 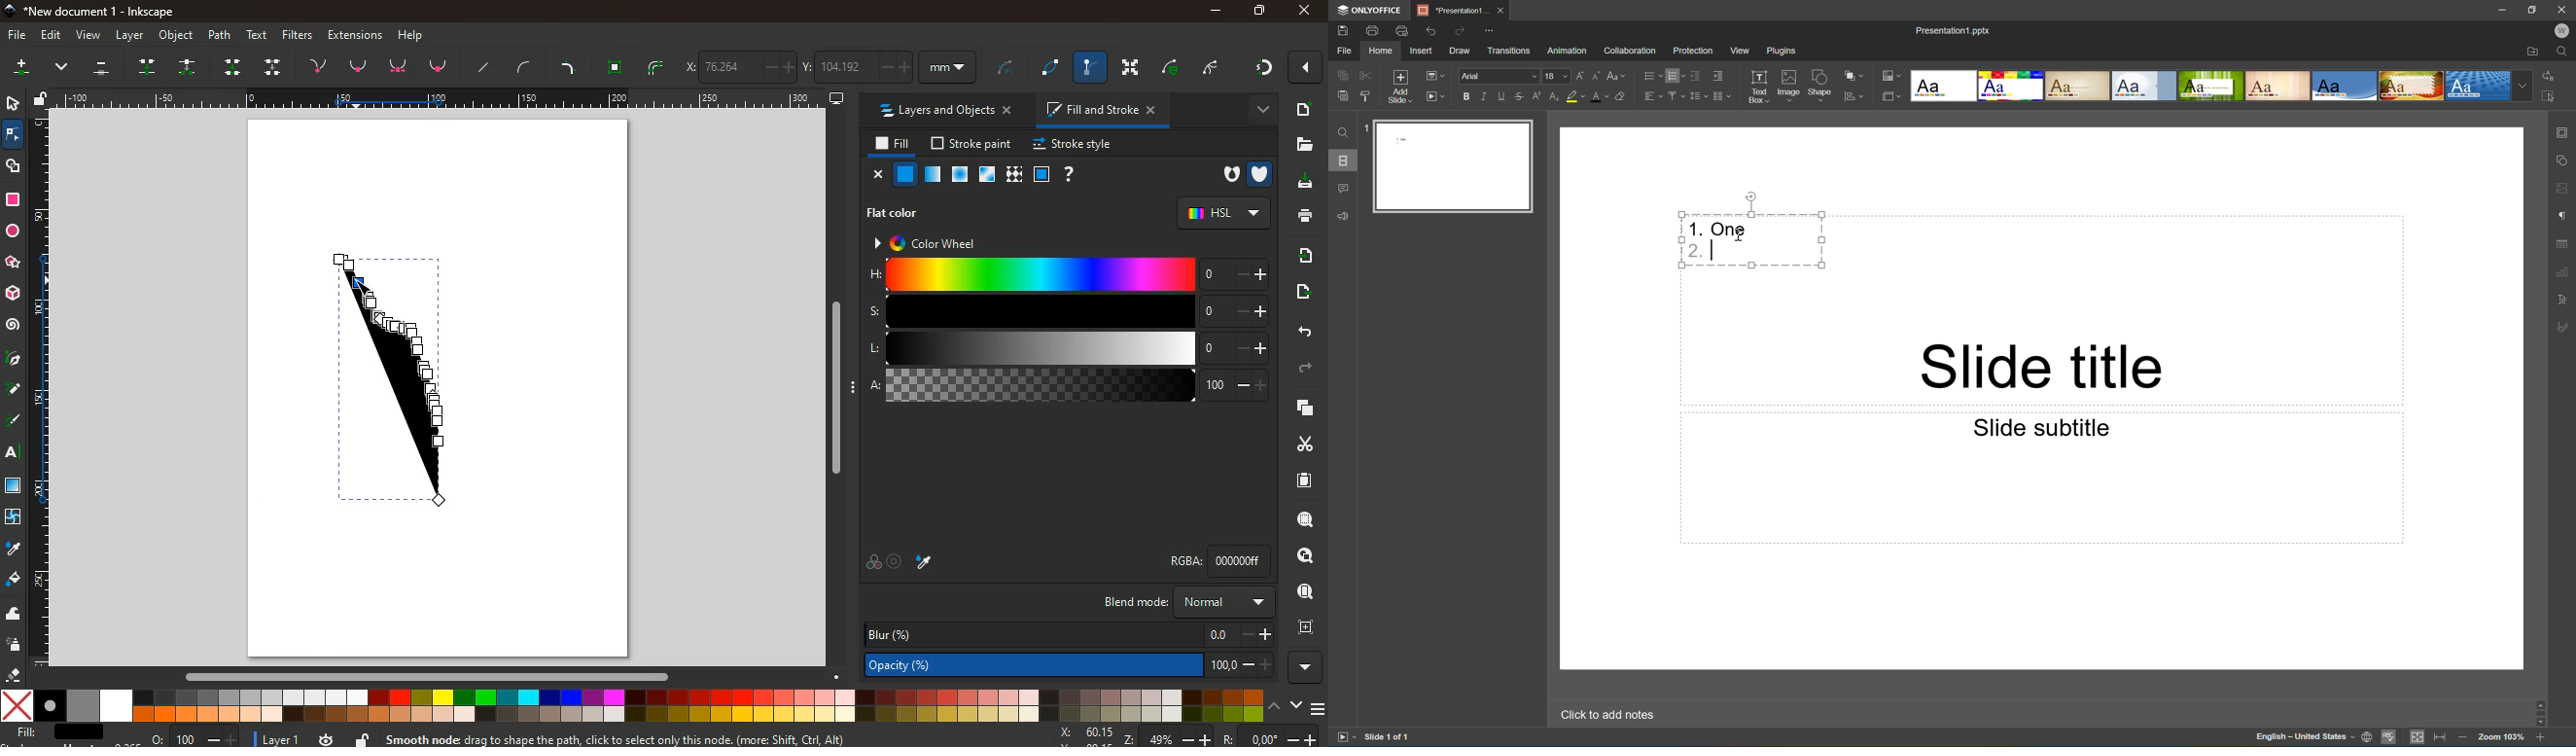 What do you see at coordinates (1436, 33) in the screenshot?
I see `Undo` at bounding box center [1436, 33].